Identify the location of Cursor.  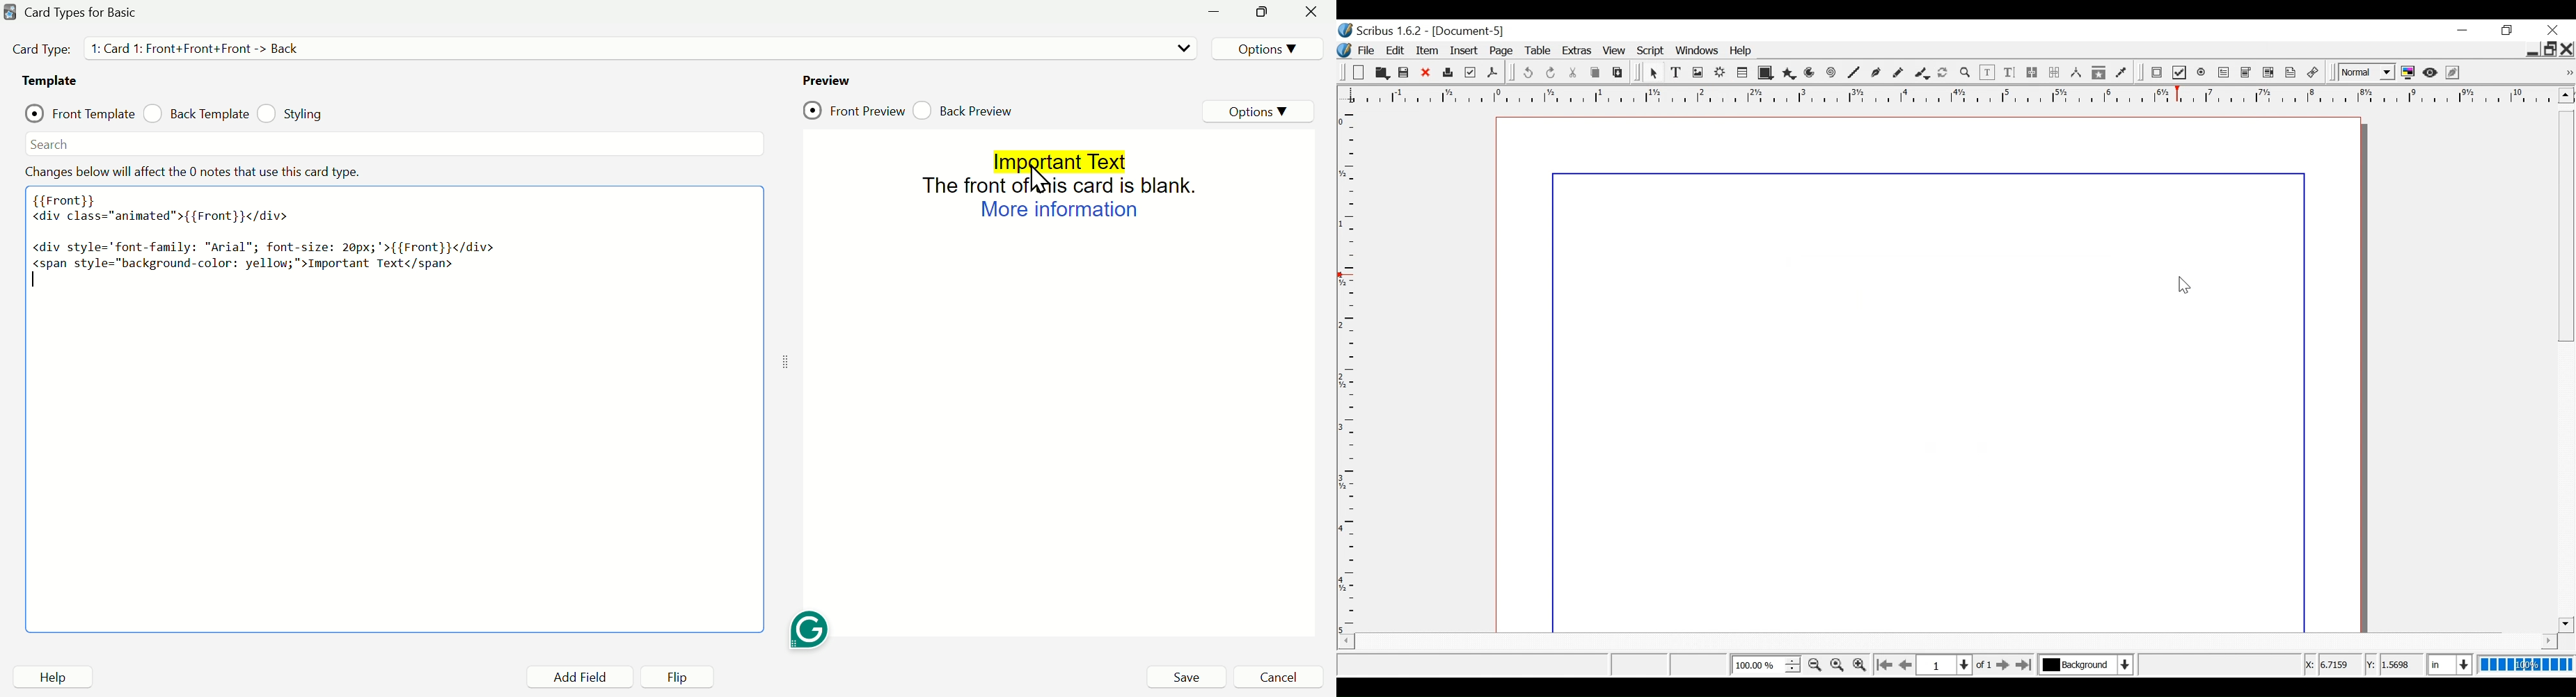
(2182, 285).